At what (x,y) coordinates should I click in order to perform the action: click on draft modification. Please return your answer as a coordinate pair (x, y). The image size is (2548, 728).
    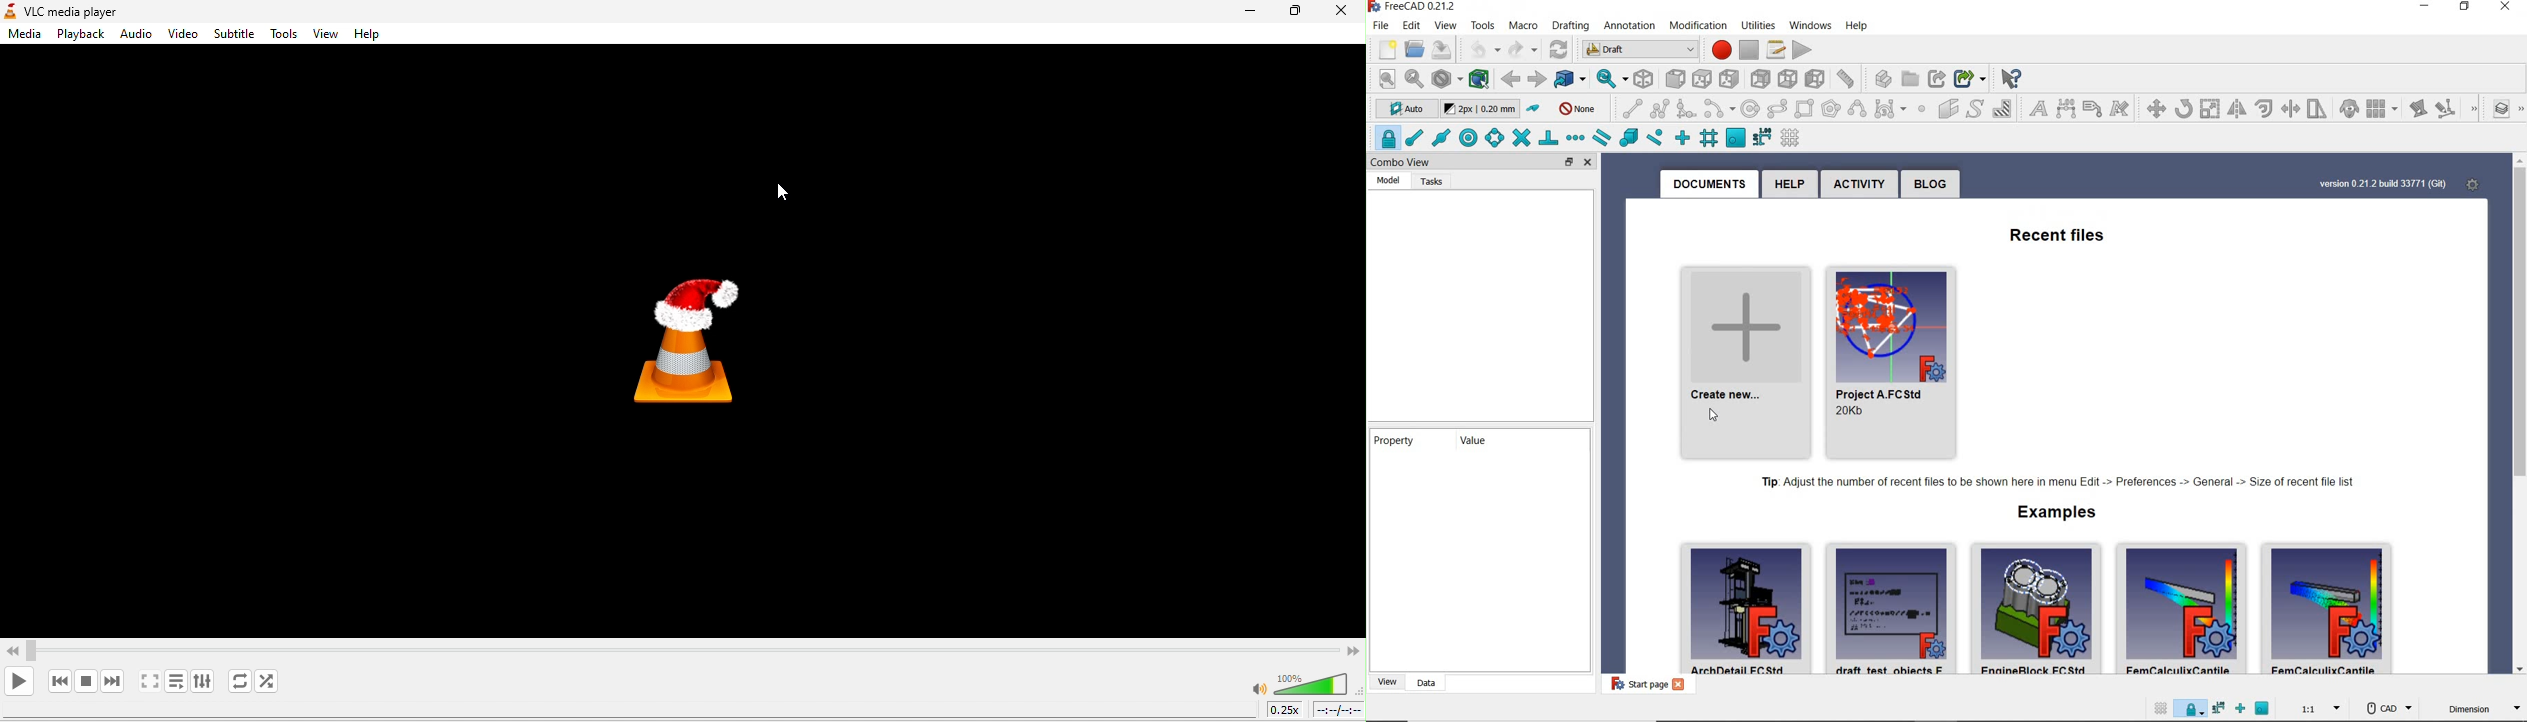
    Looking at the image, I should click on (2472, 109).